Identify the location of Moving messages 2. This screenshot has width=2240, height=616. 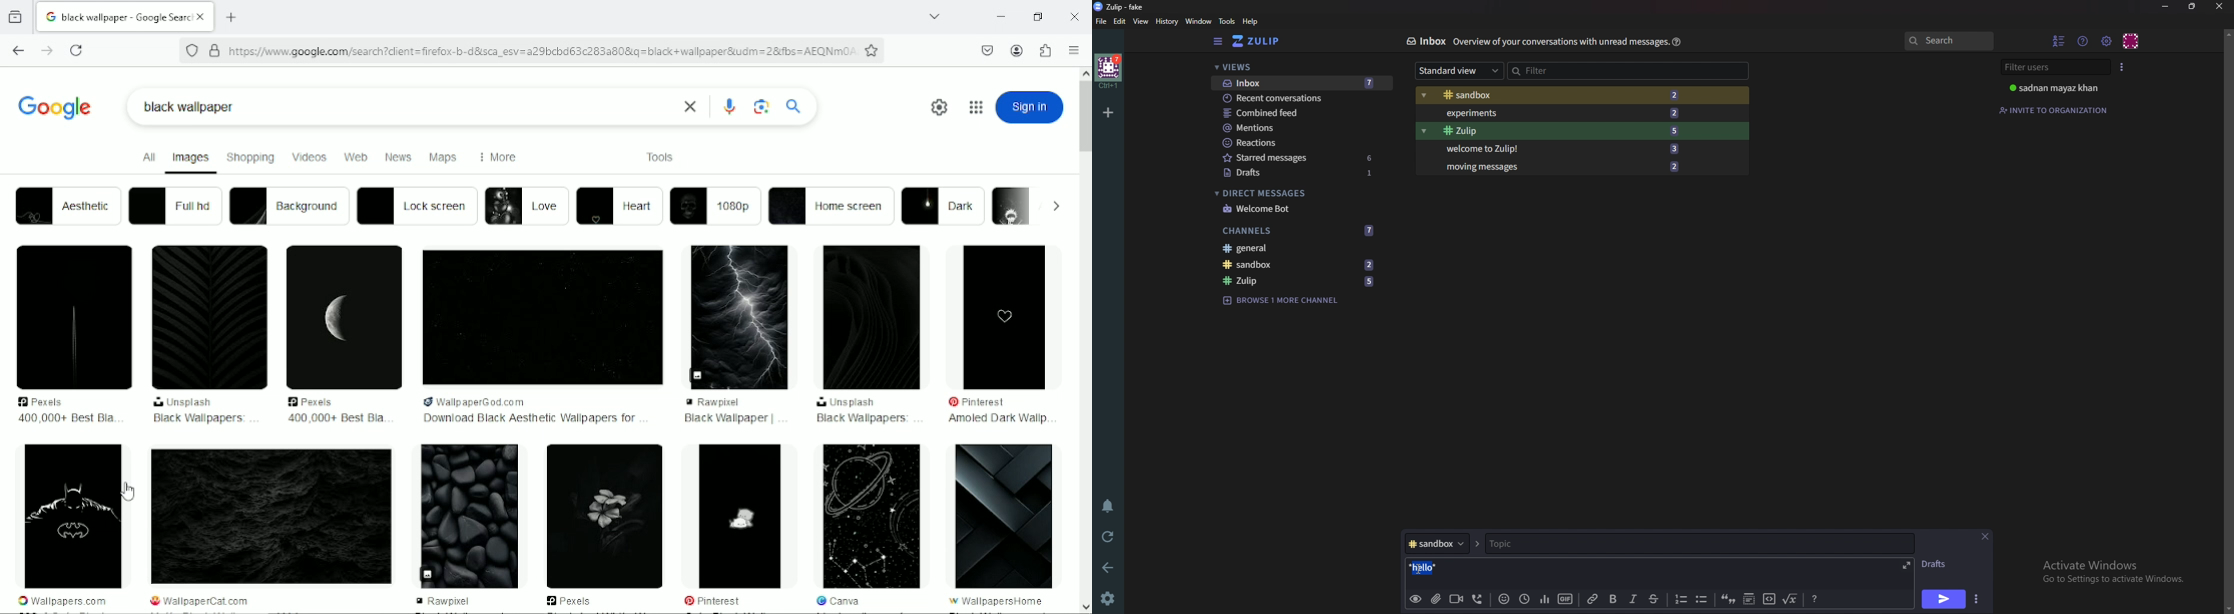
(1560, 165).